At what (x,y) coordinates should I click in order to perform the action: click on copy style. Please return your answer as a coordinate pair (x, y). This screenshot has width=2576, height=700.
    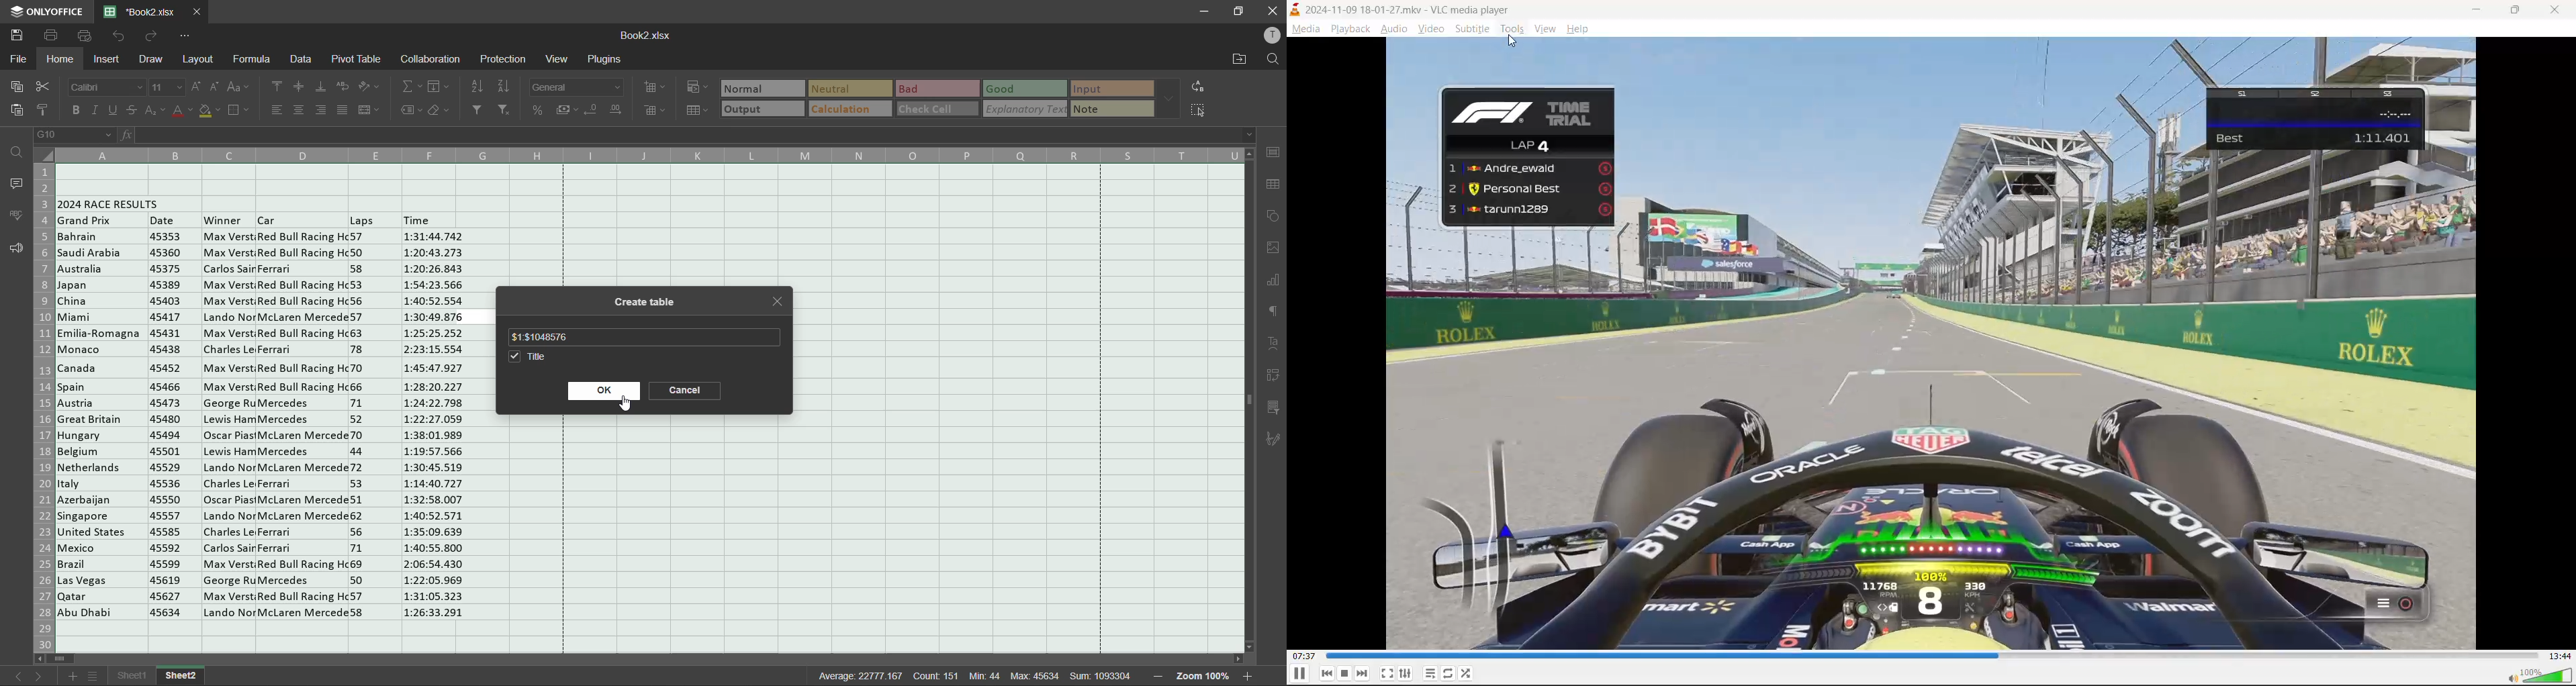
    Looking at the image, I should click on (44, 108).